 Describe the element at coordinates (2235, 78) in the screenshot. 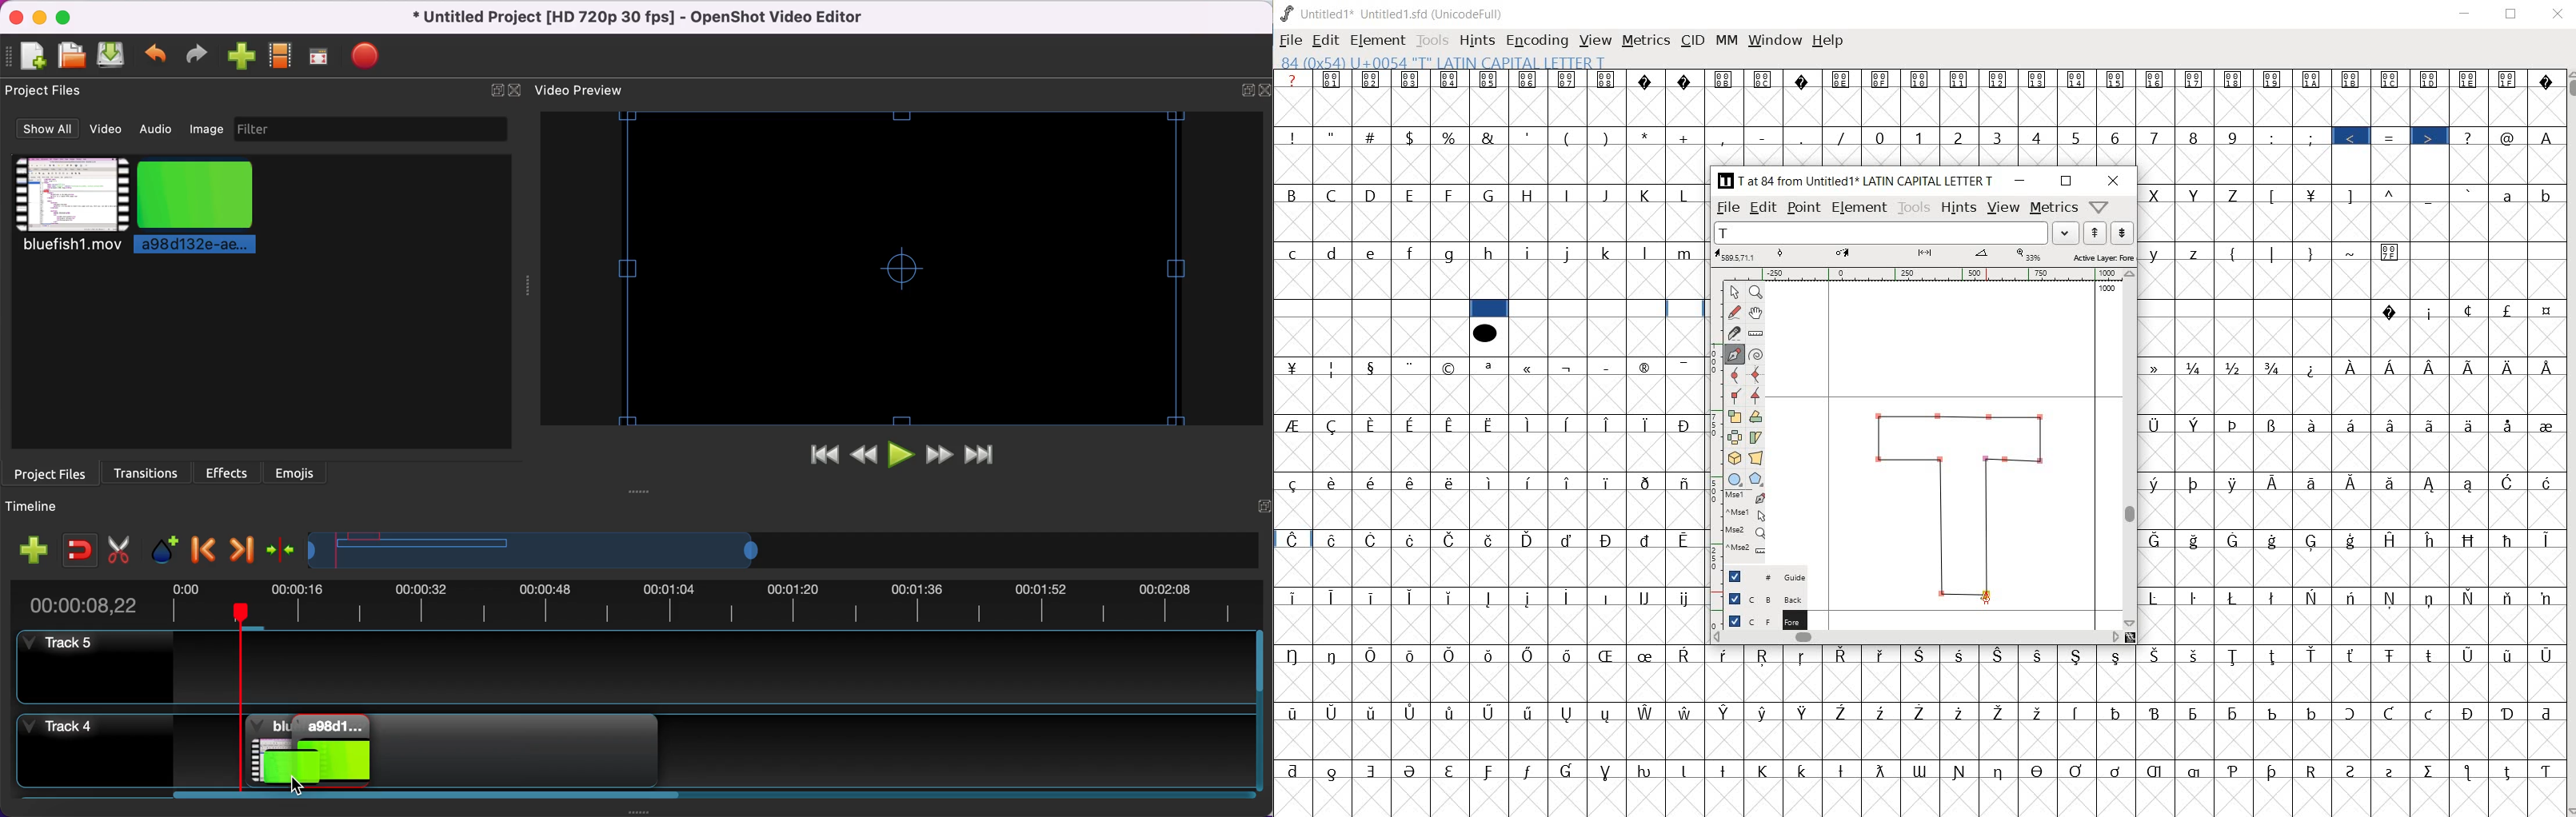

I see `Symbol` at that location.